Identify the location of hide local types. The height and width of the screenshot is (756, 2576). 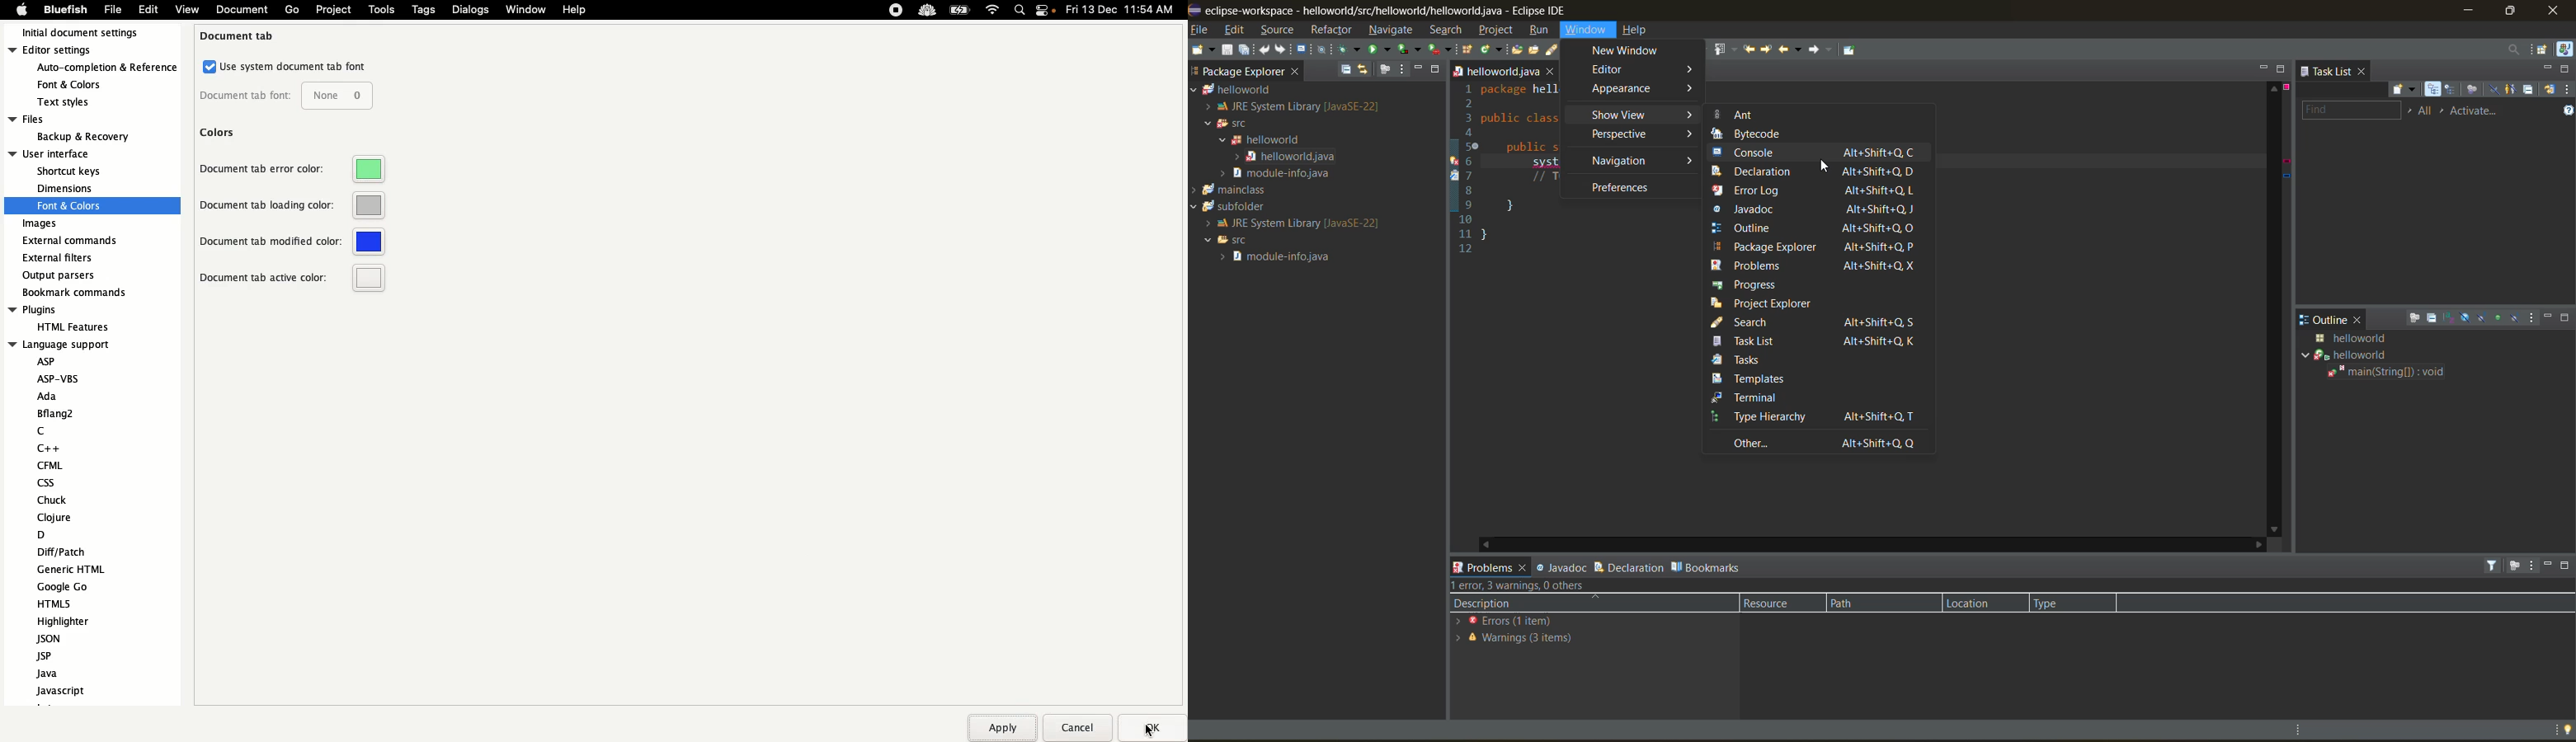
(2517, 317).